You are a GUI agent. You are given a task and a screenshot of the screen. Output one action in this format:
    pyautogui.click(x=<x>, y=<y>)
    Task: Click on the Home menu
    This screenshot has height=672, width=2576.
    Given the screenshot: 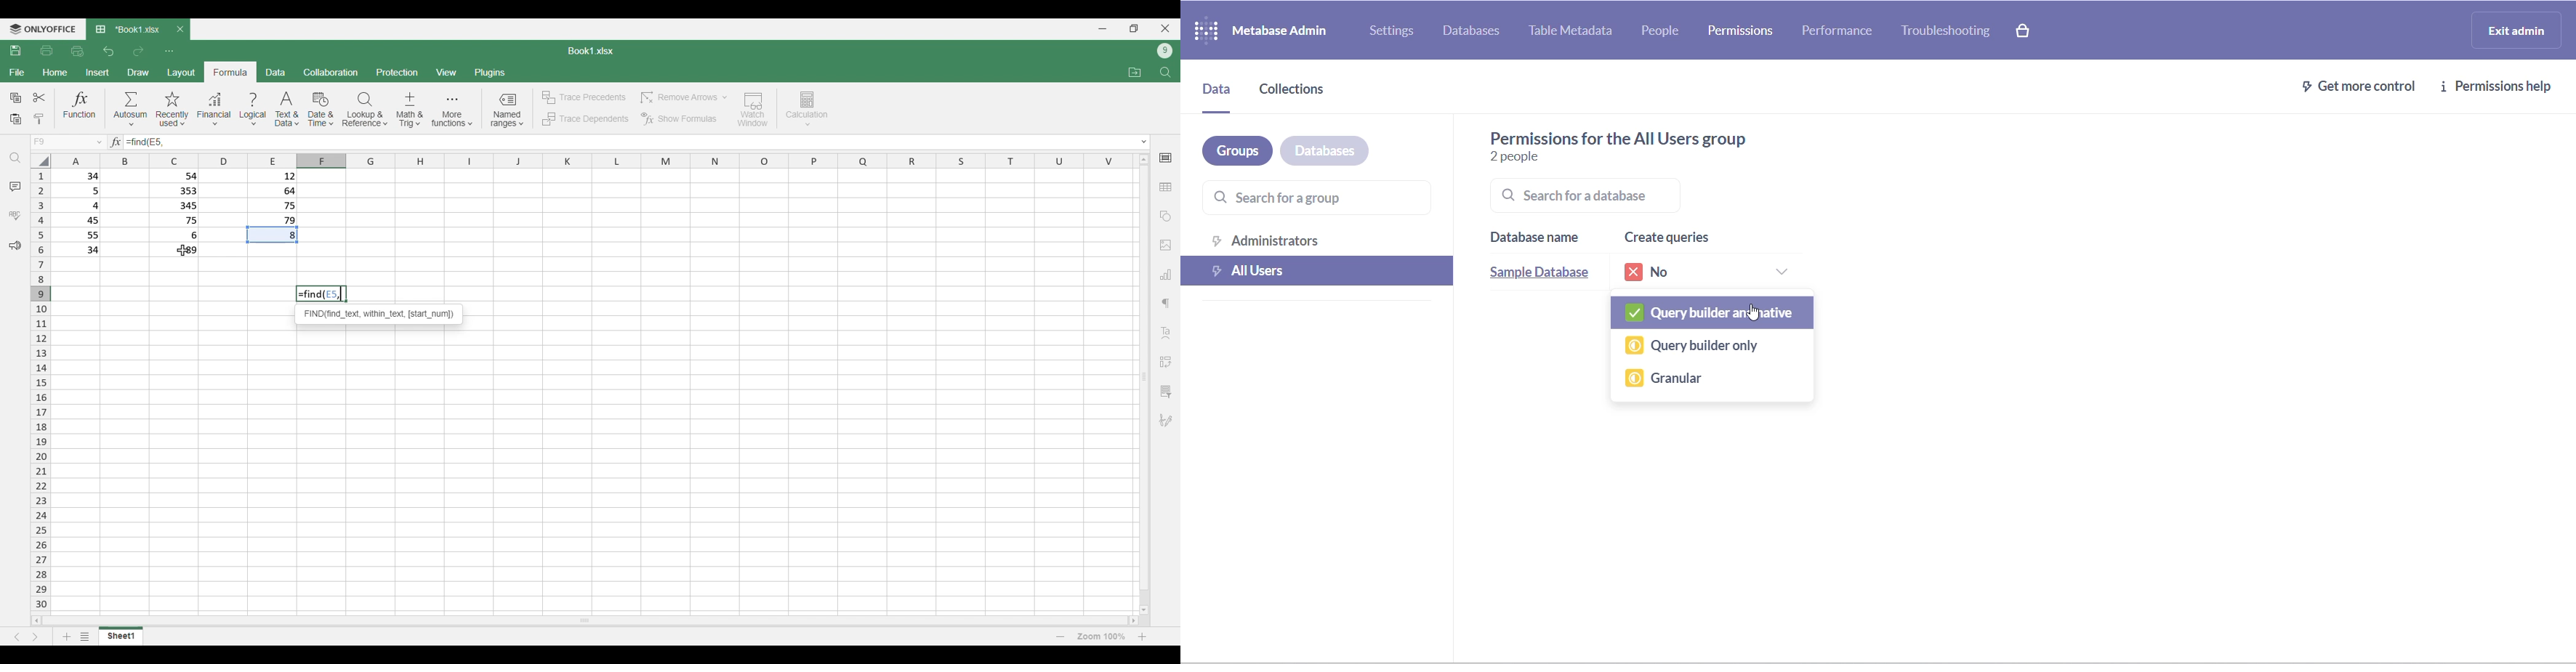 What is the action you would take?
    pyautogui.click(x=55, y=73)
    